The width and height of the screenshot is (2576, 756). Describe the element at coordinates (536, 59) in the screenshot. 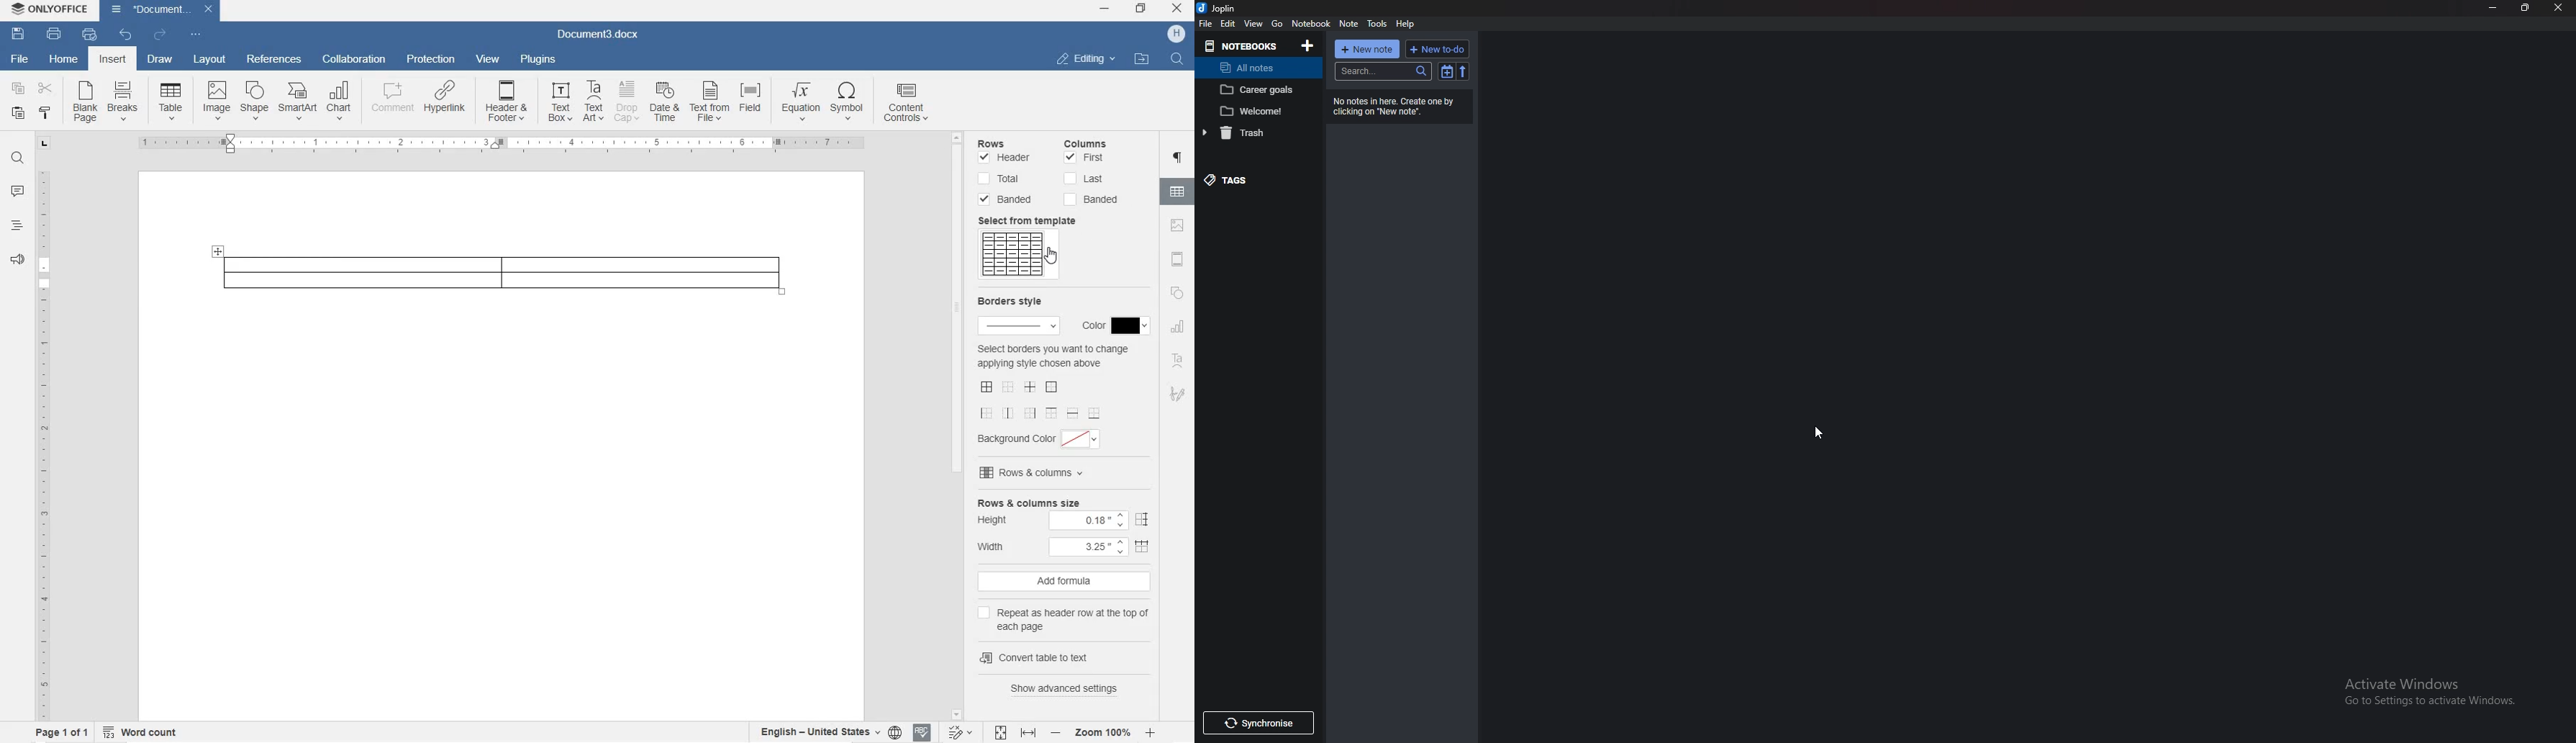

I see `PLUGINS` at that location.